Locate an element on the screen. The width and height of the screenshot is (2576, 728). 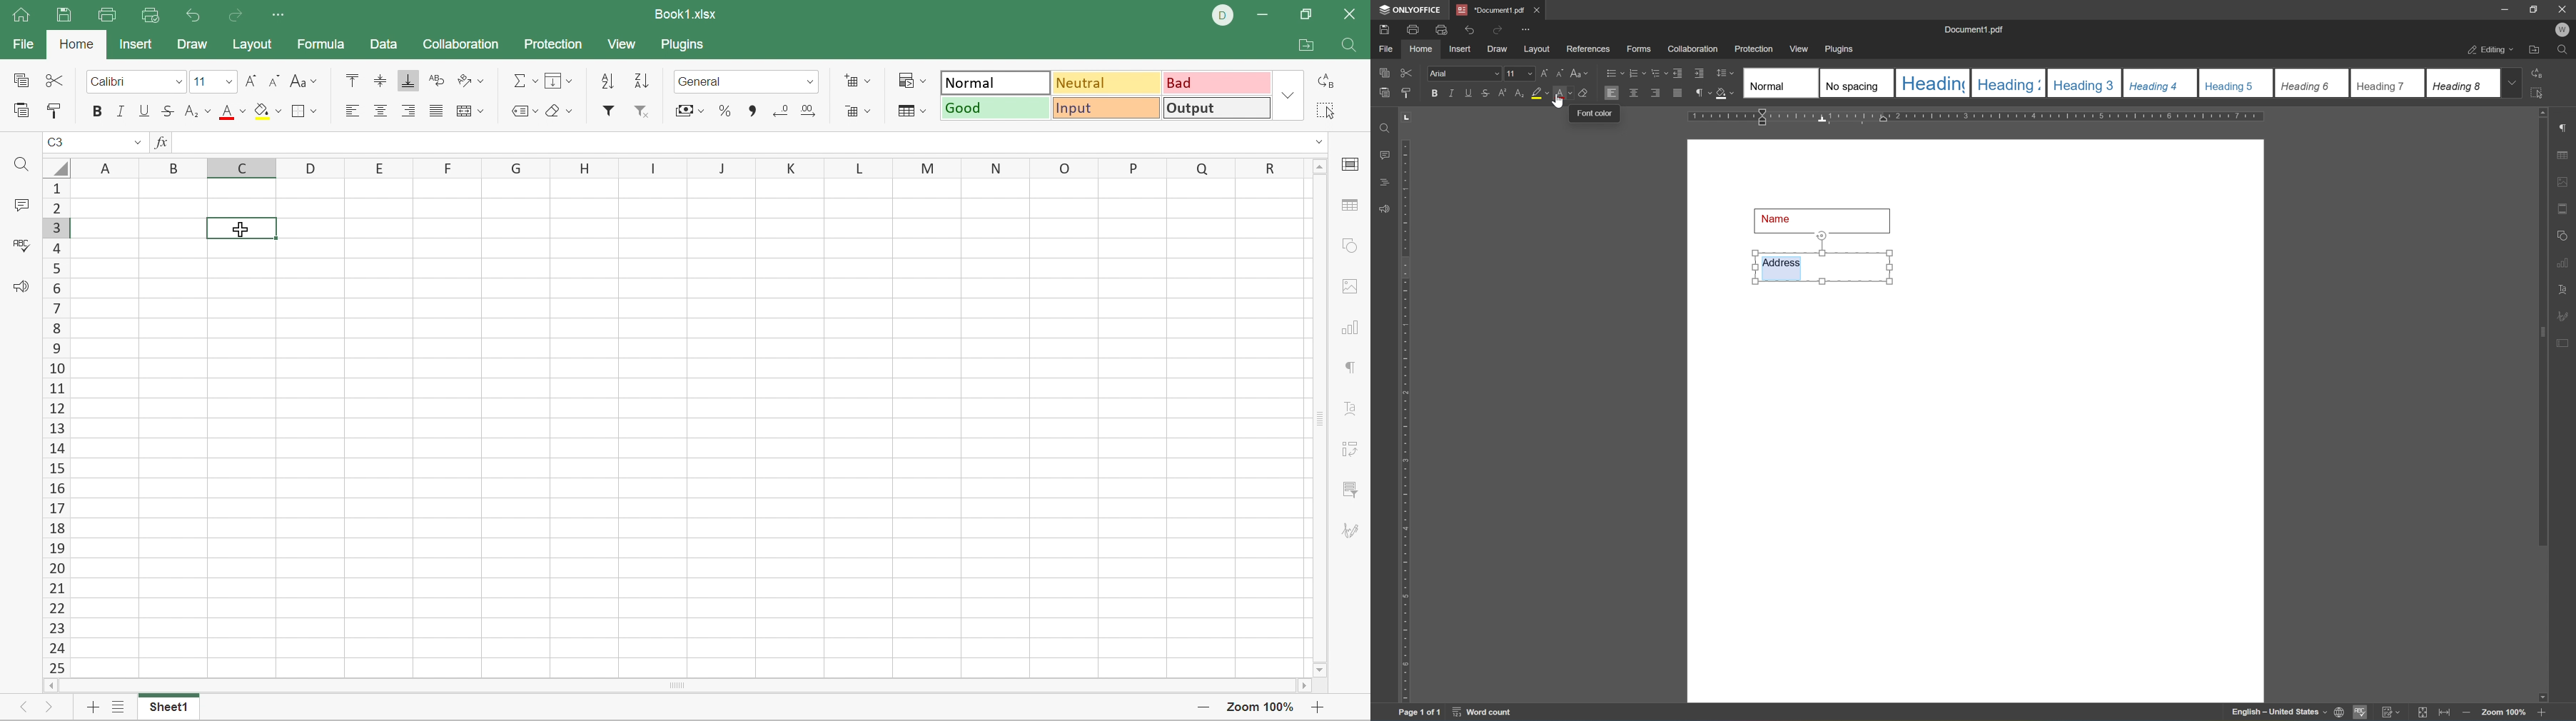
english-united states is located at coordinates (2280, 714).